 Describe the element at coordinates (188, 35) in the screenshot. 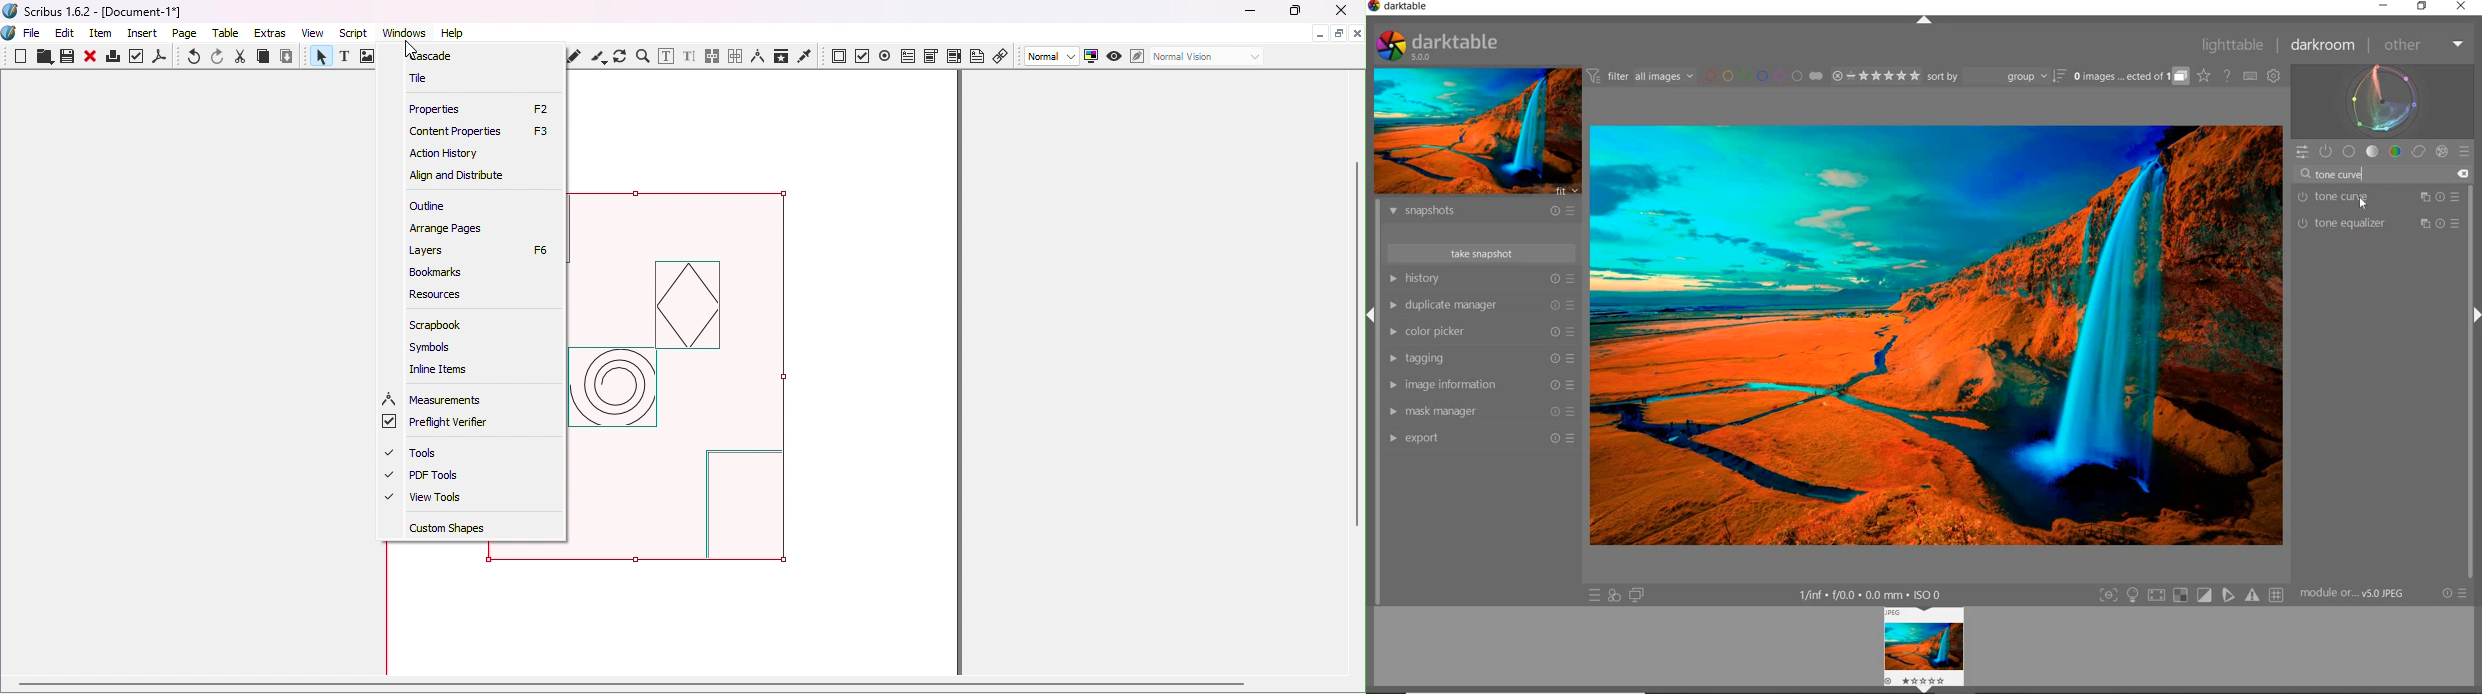

I see `Page` at that location.